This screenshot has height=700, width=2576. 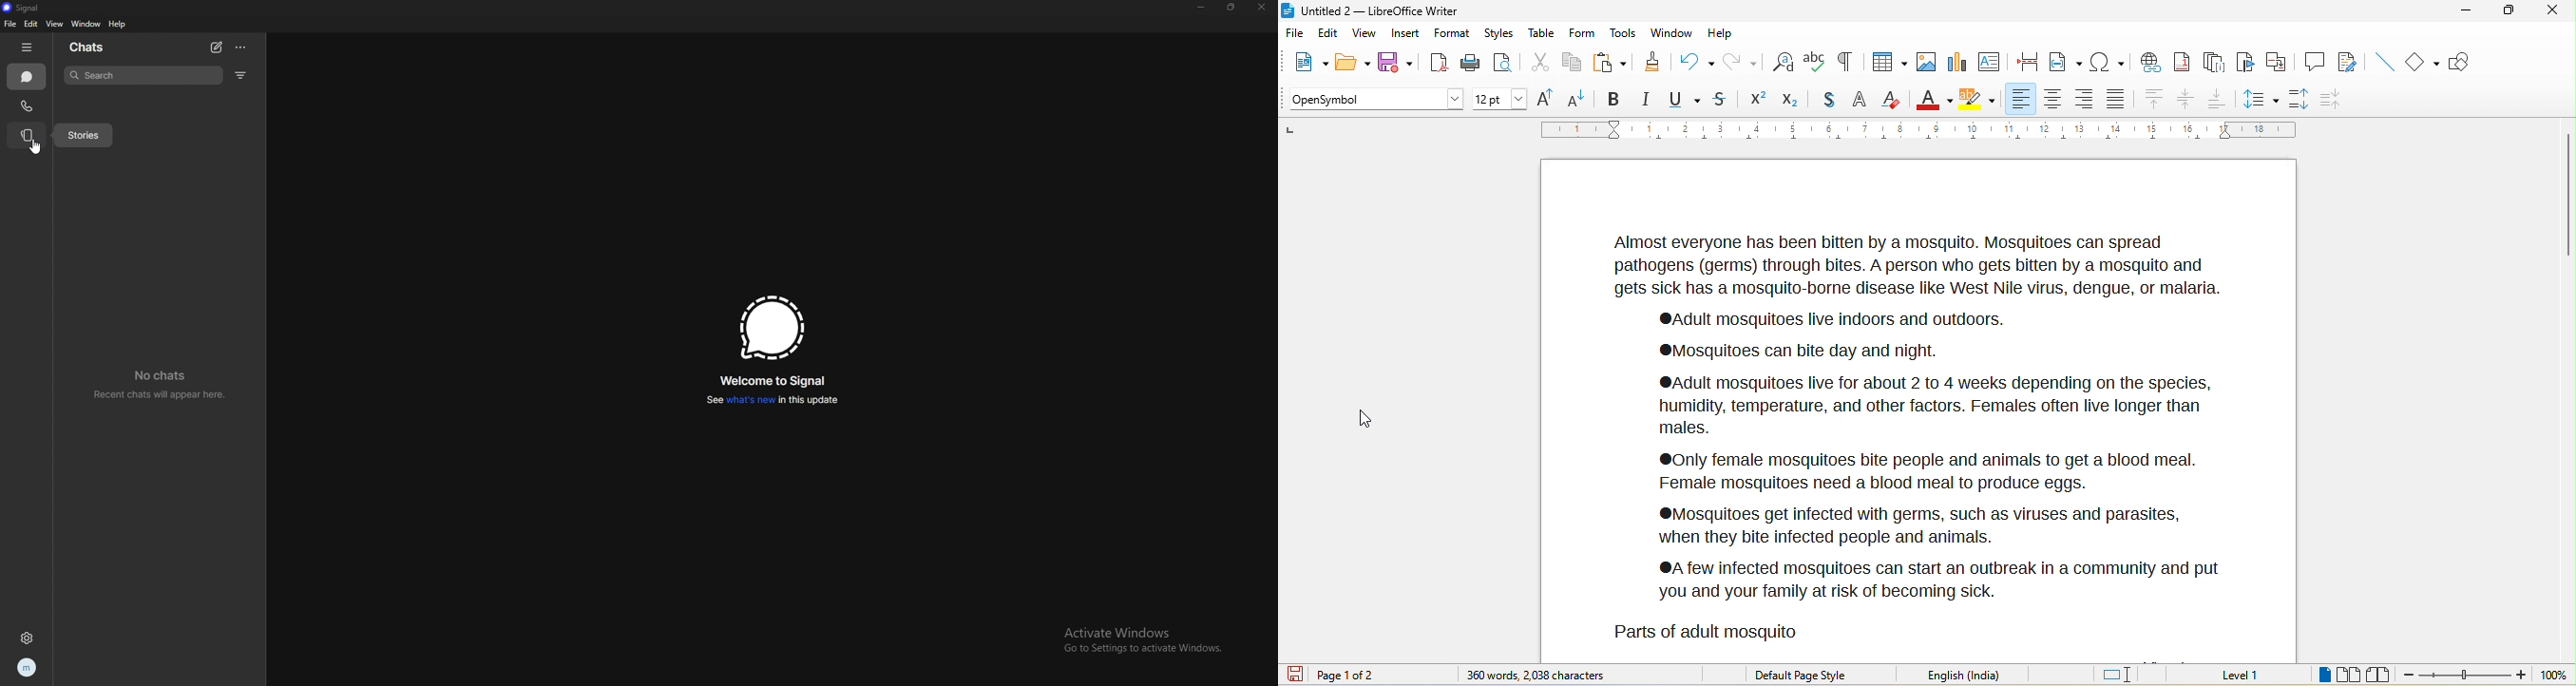 I want to click on footnote, so click(x=2185, y=64).